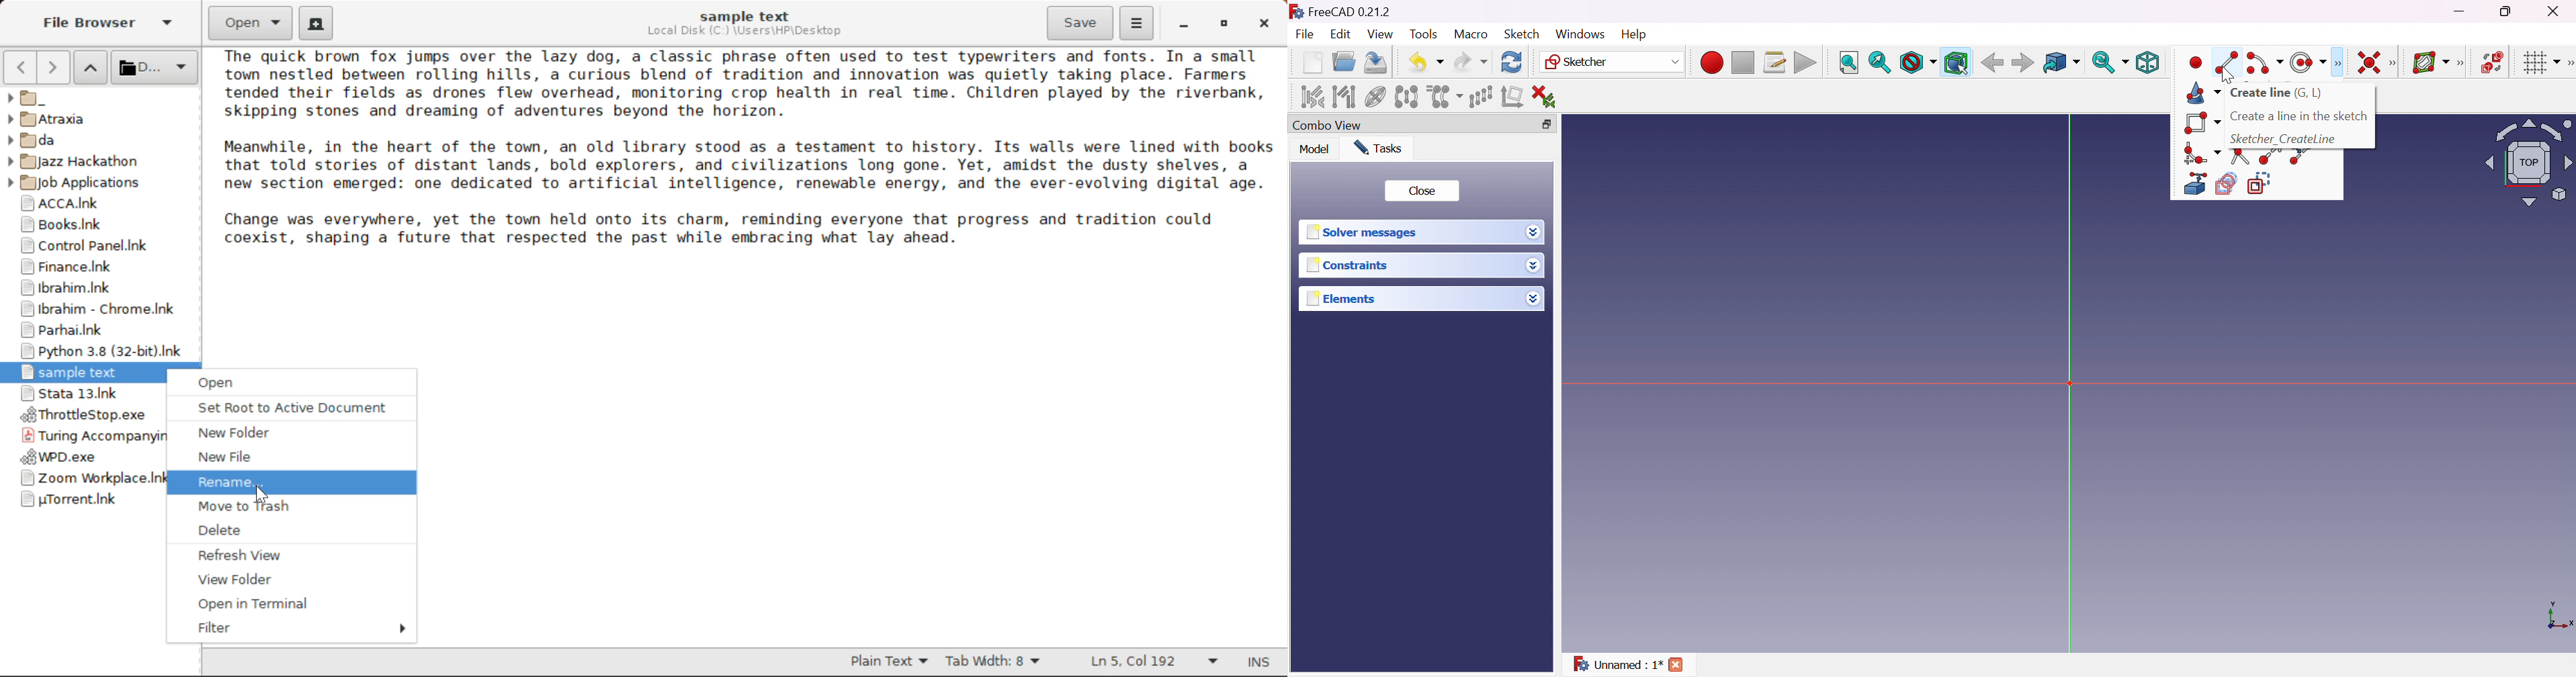 This screenshot has height=700, width=2576. I want to click on Parhai Folder Shortcut Link, so click(97, 331).